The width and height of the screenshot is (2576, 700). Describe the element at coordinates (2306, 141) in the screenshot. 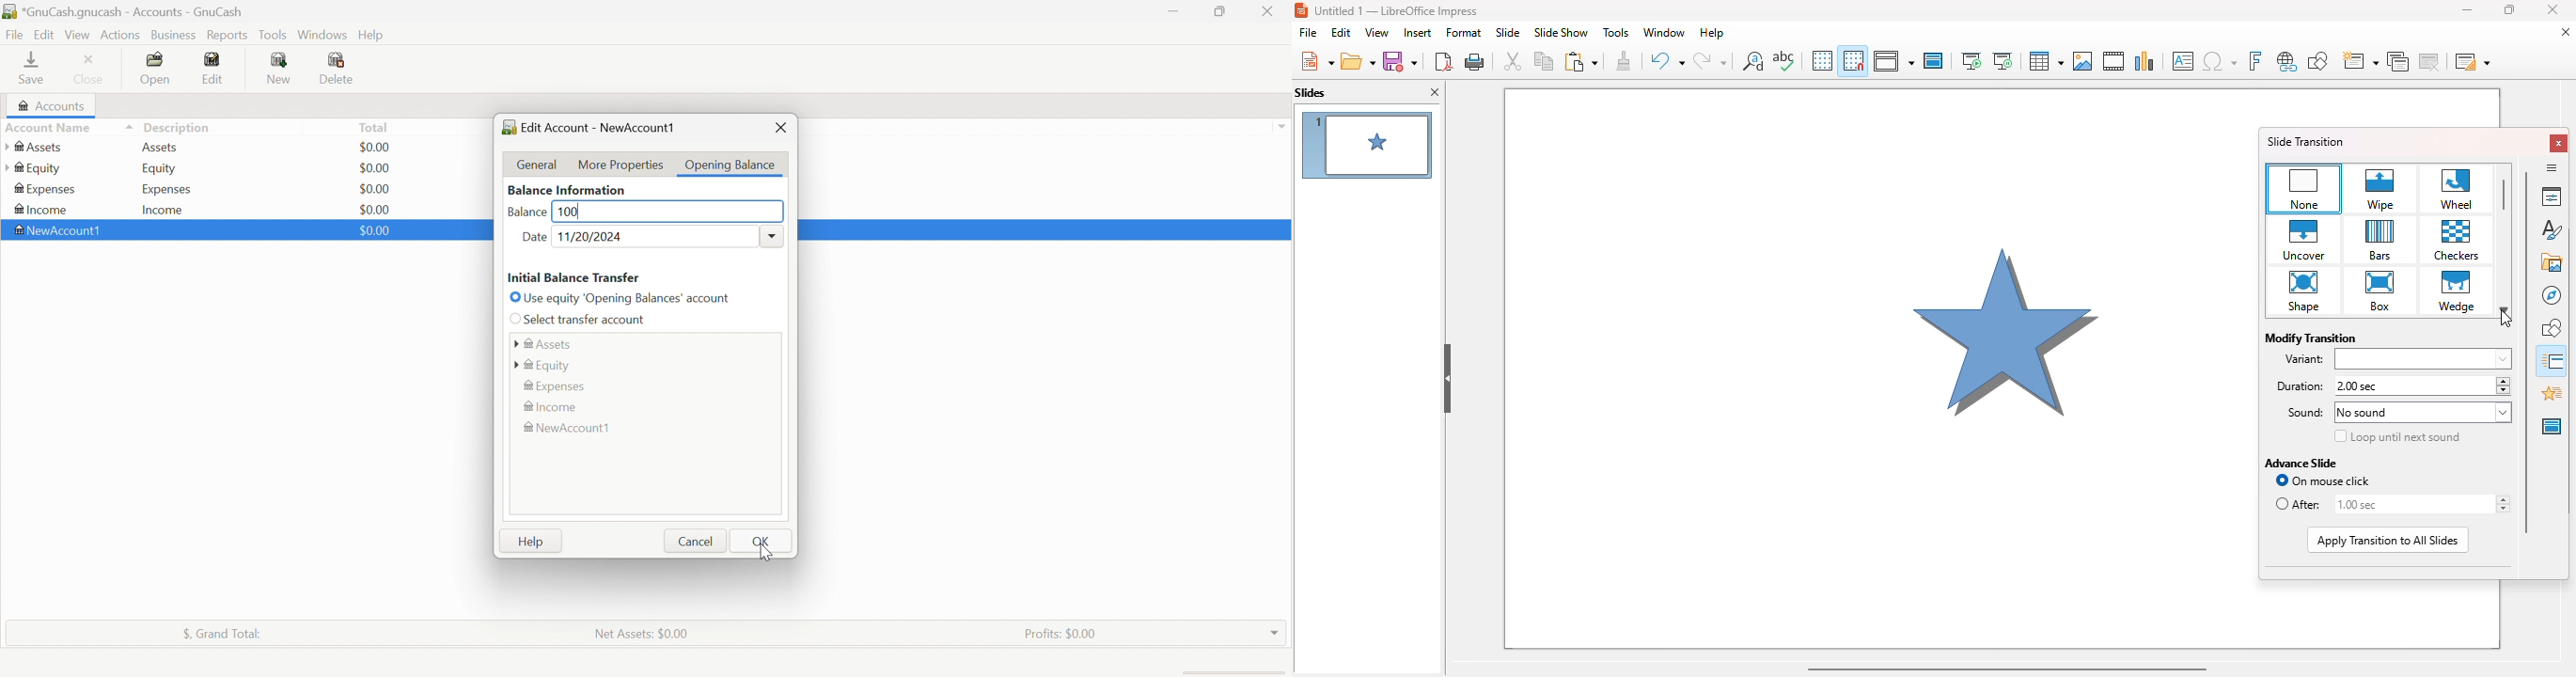

I see `slide transition` at that location.